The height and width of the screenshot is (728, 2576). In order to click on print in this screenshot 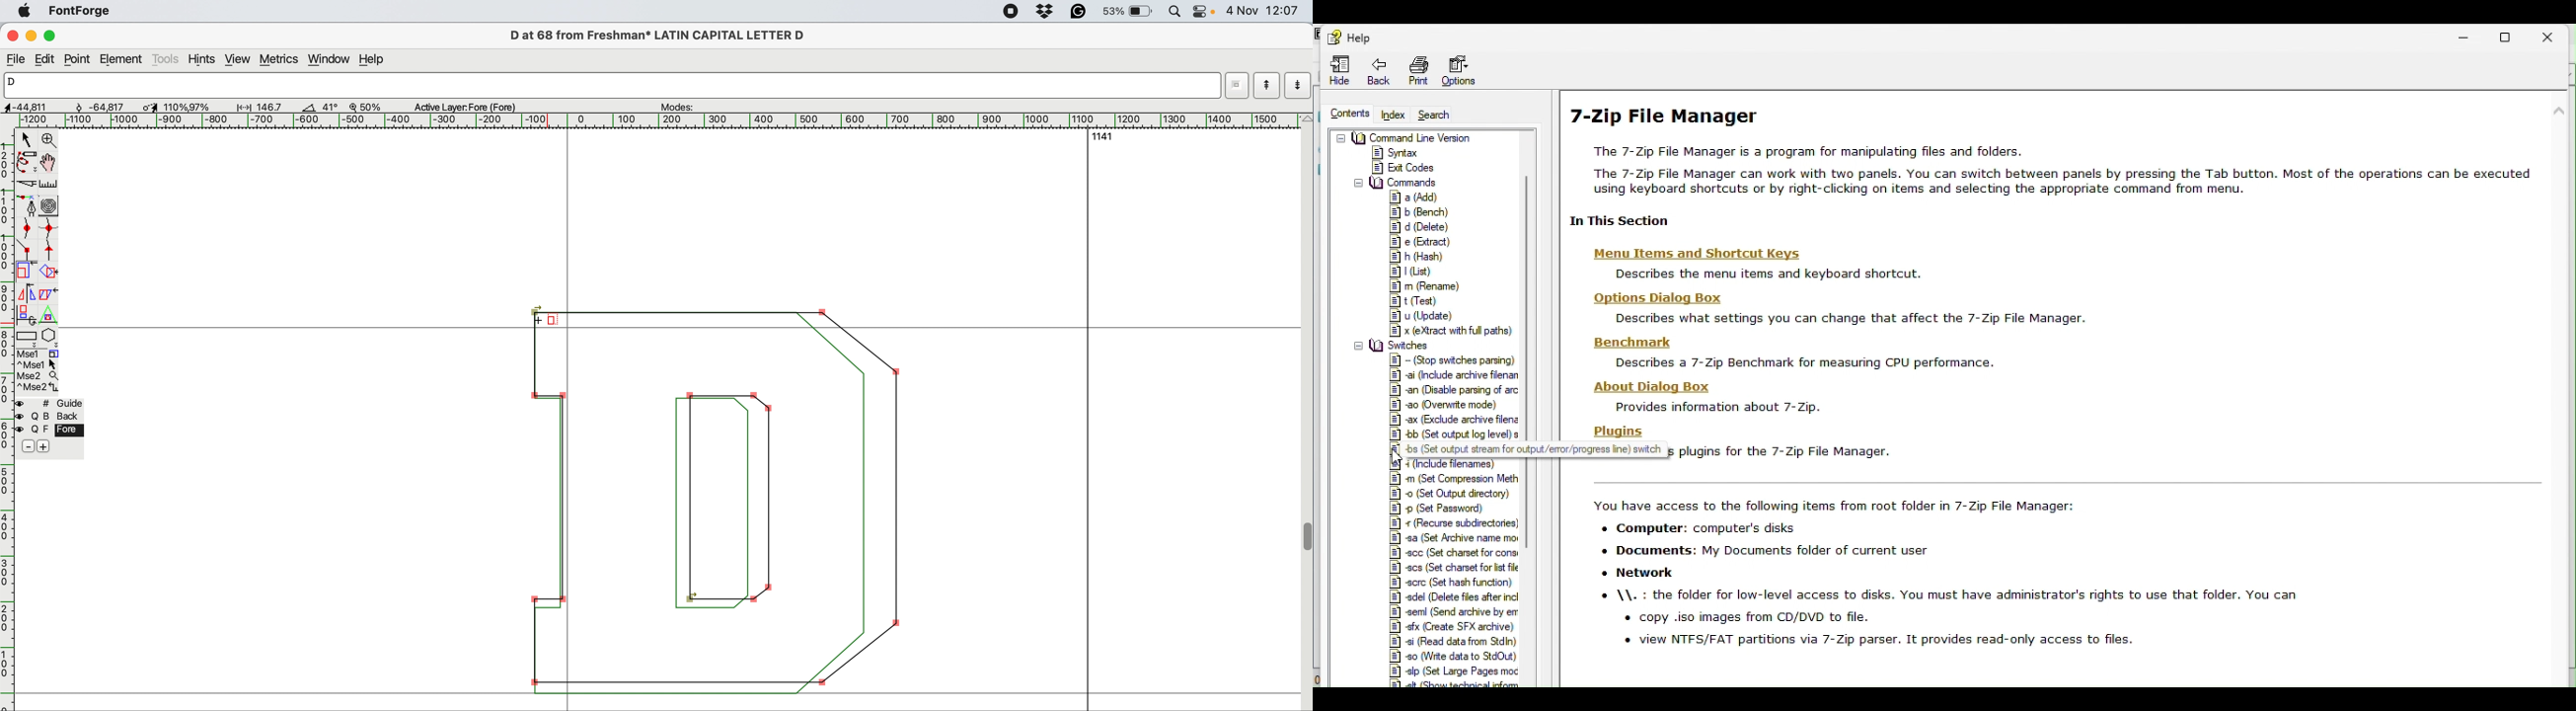, I will do `click(1420, 70)`.